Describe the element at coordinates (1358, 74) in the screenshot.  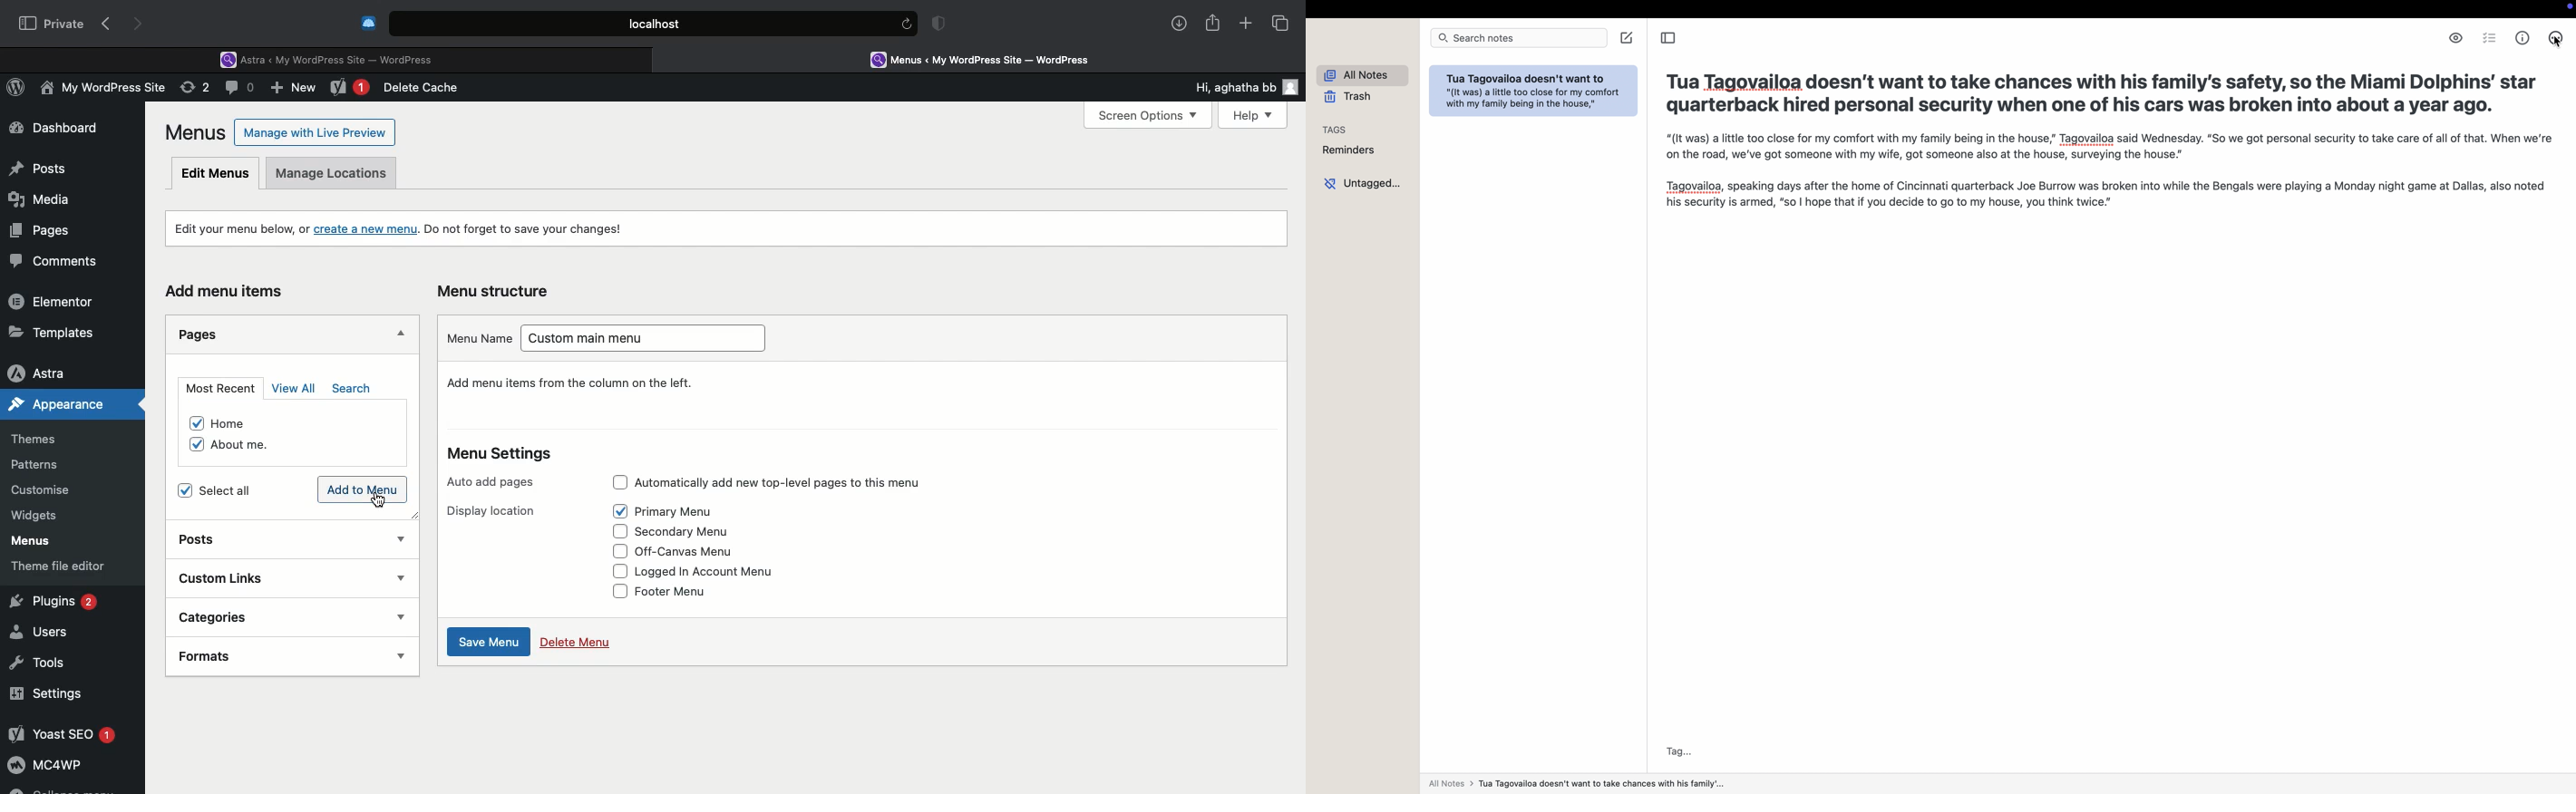
I see `all notes` at that location.